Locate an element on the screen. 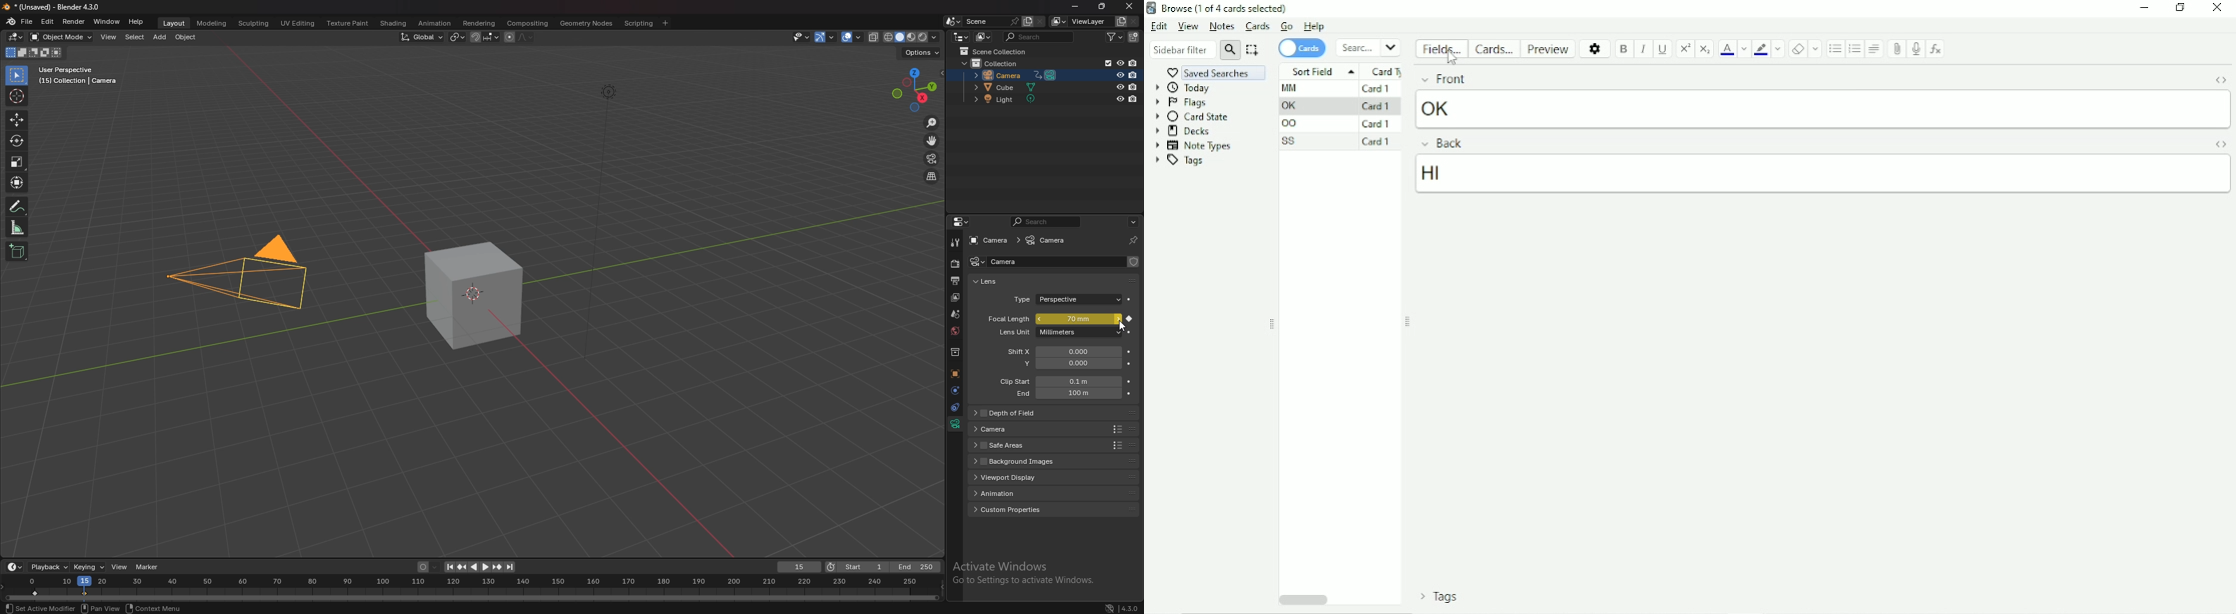 The height and width of the screenshot is (616, 2240). Tags is located at coordinates (1185, 161).